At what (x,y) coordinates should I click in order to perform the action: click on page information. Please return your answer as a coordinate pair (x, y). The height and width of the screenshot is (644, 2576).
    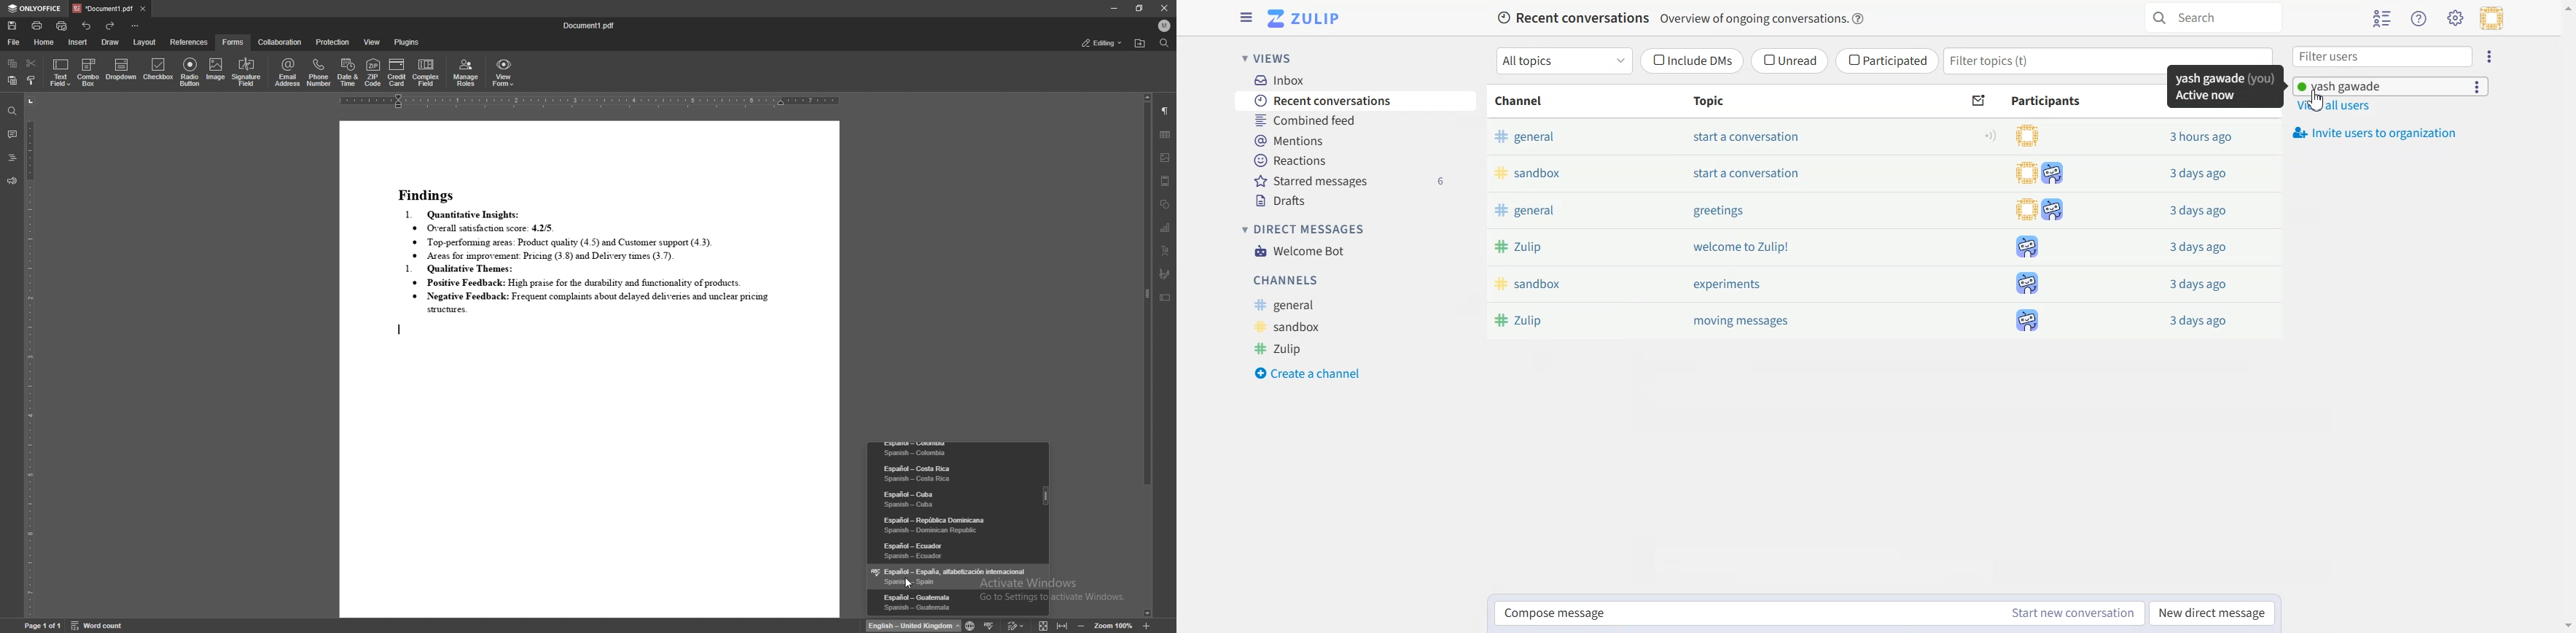
    Looking at the image, I should click on (41, 627).